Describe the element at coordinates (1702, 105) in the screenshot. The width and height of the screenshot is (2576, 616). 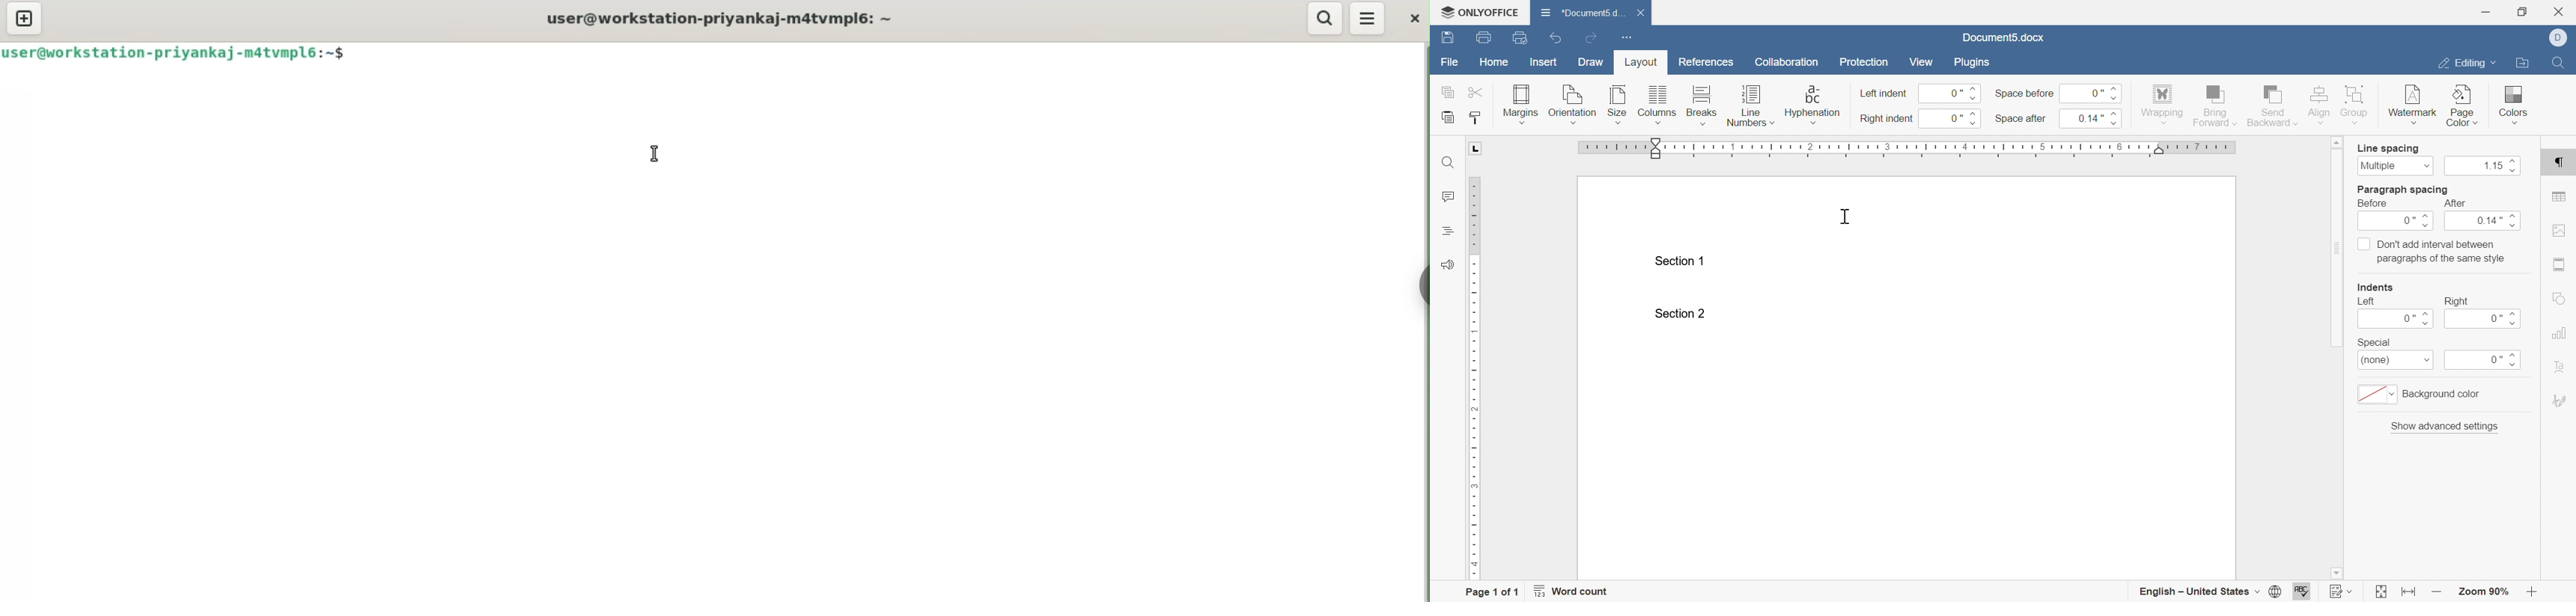
I see `breaks` at that location.